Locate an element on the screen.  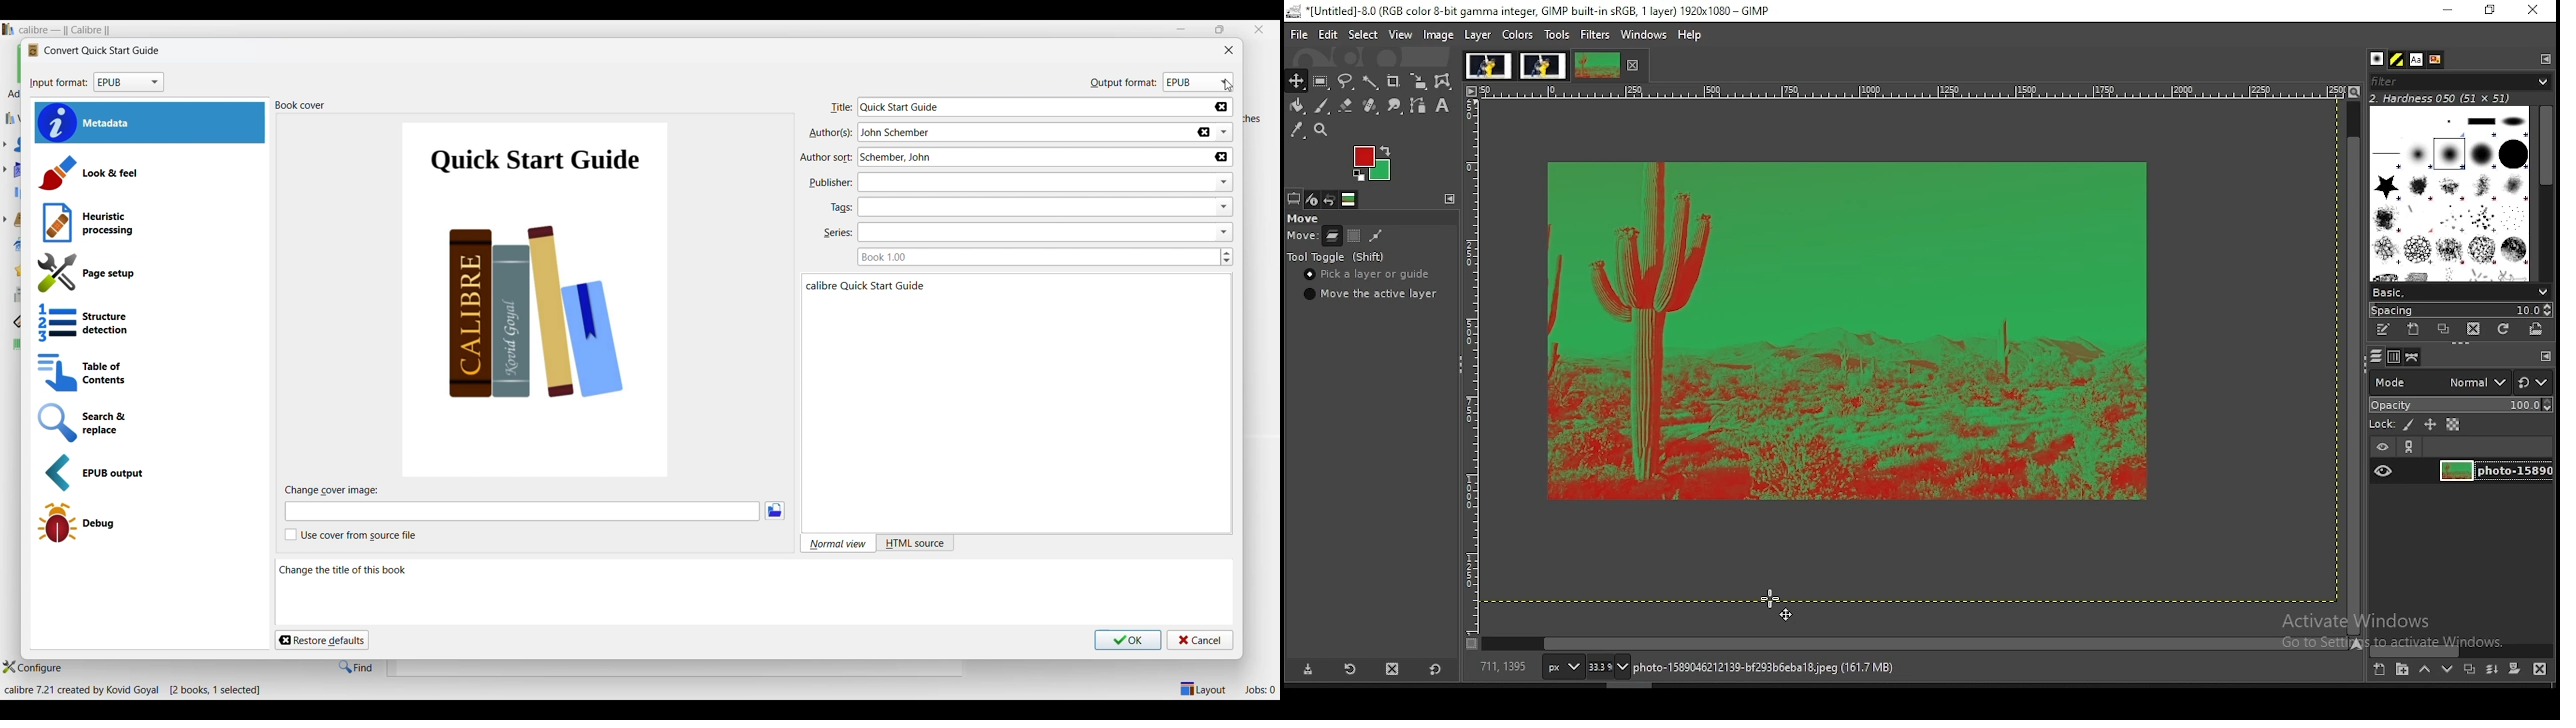
rectangular selection tool is located at coordinates (1321, 81).